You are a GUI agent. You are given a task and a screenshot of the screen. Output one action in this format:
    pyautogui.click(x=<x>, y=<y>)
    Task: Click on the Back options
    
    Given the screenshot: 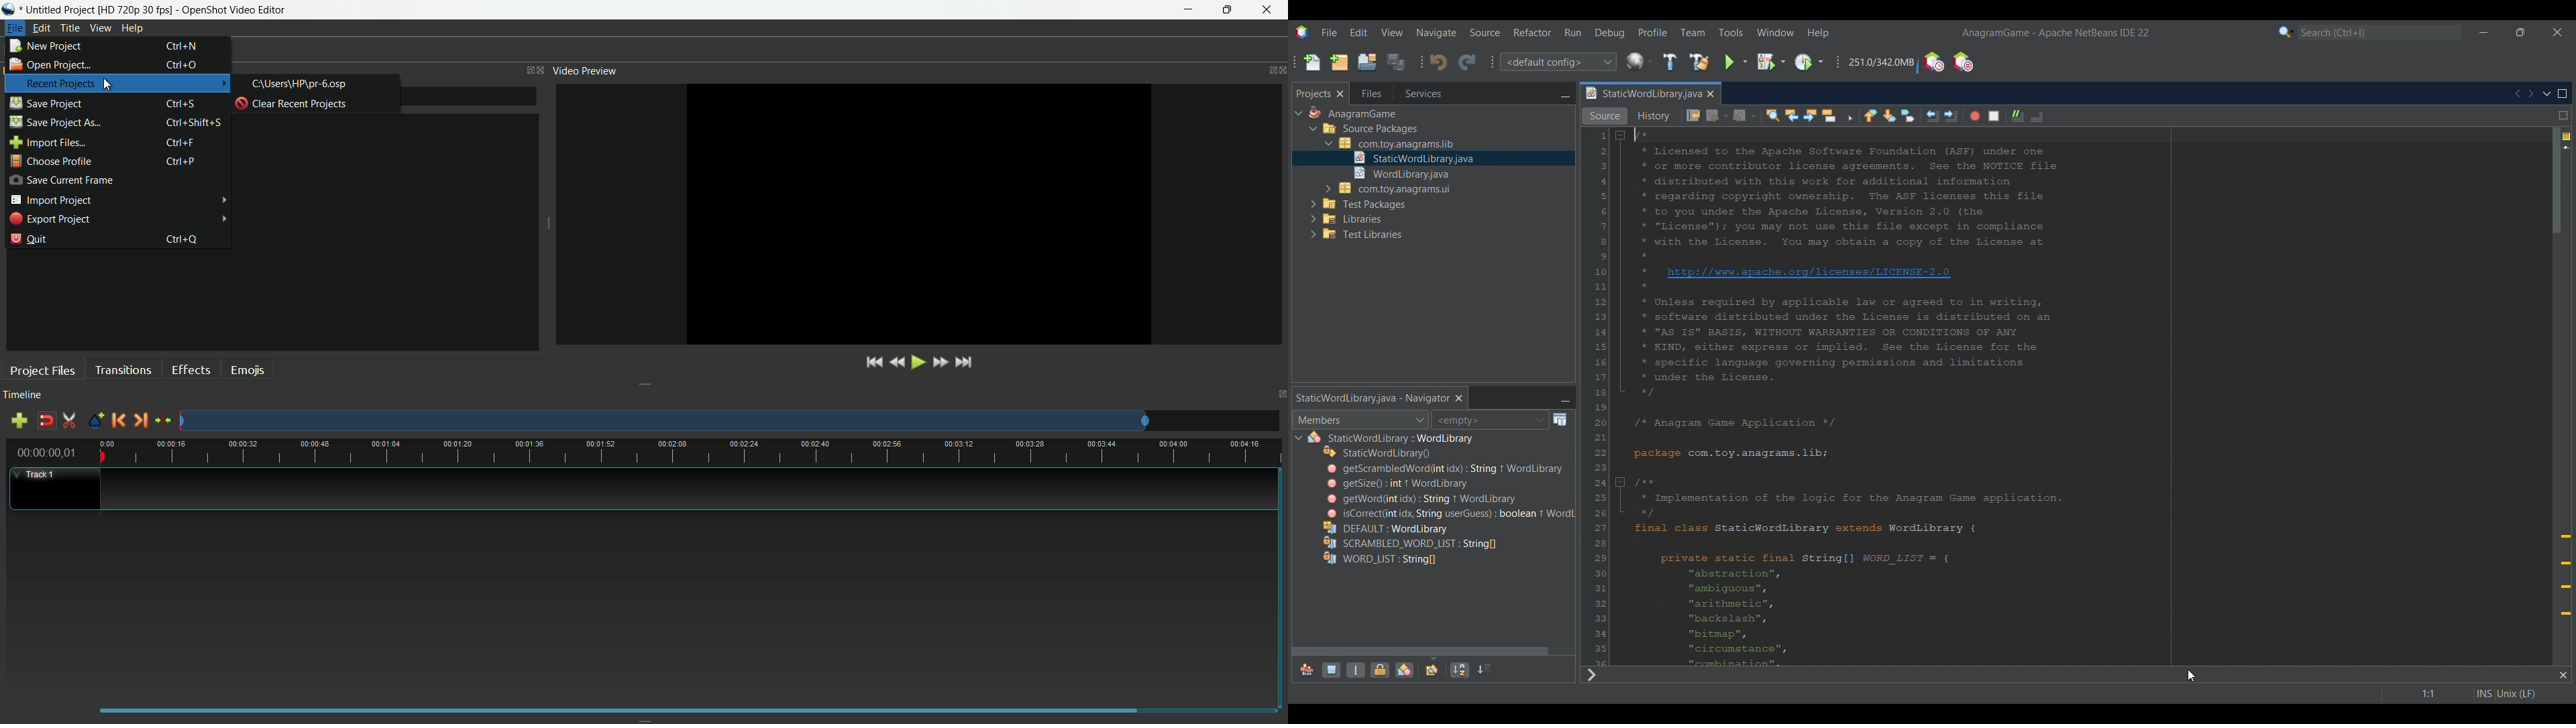 What is the action you would take?
    pyautogui.click(x=1725, y=117)
    